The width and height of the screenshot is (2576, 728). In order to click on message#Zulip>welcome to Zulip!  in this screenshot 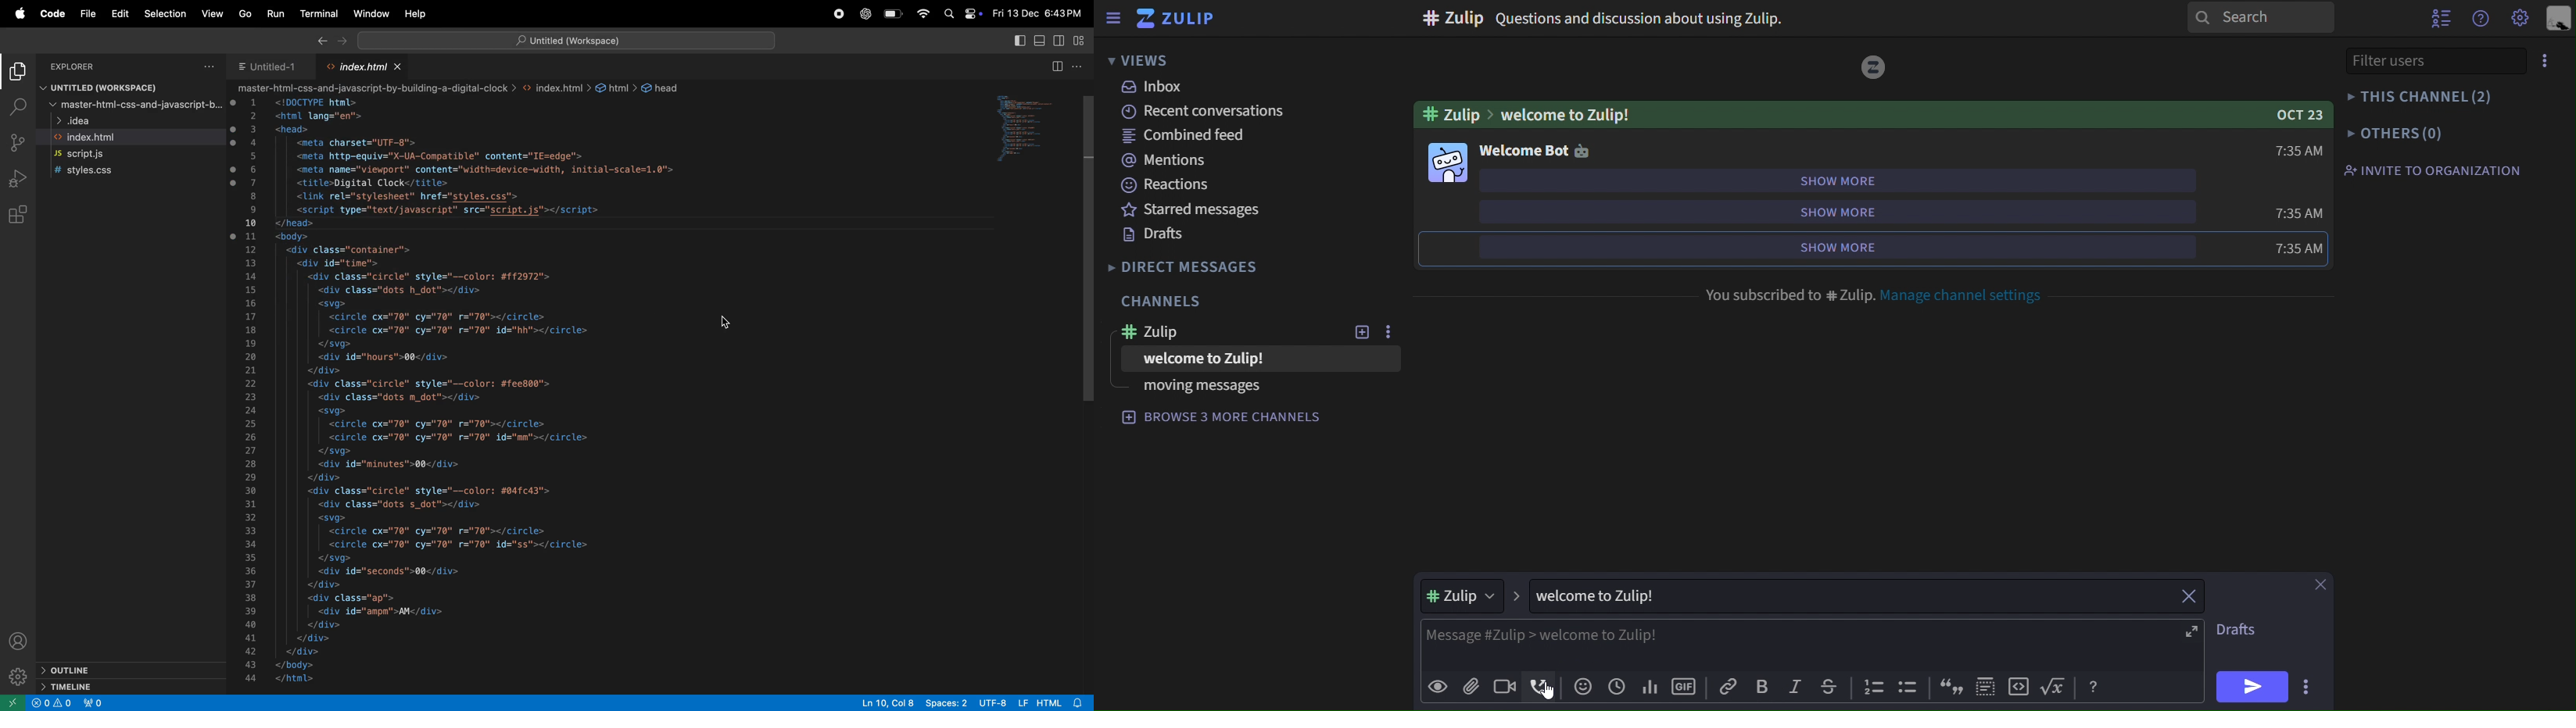, I will do `click(1561, 634)`.